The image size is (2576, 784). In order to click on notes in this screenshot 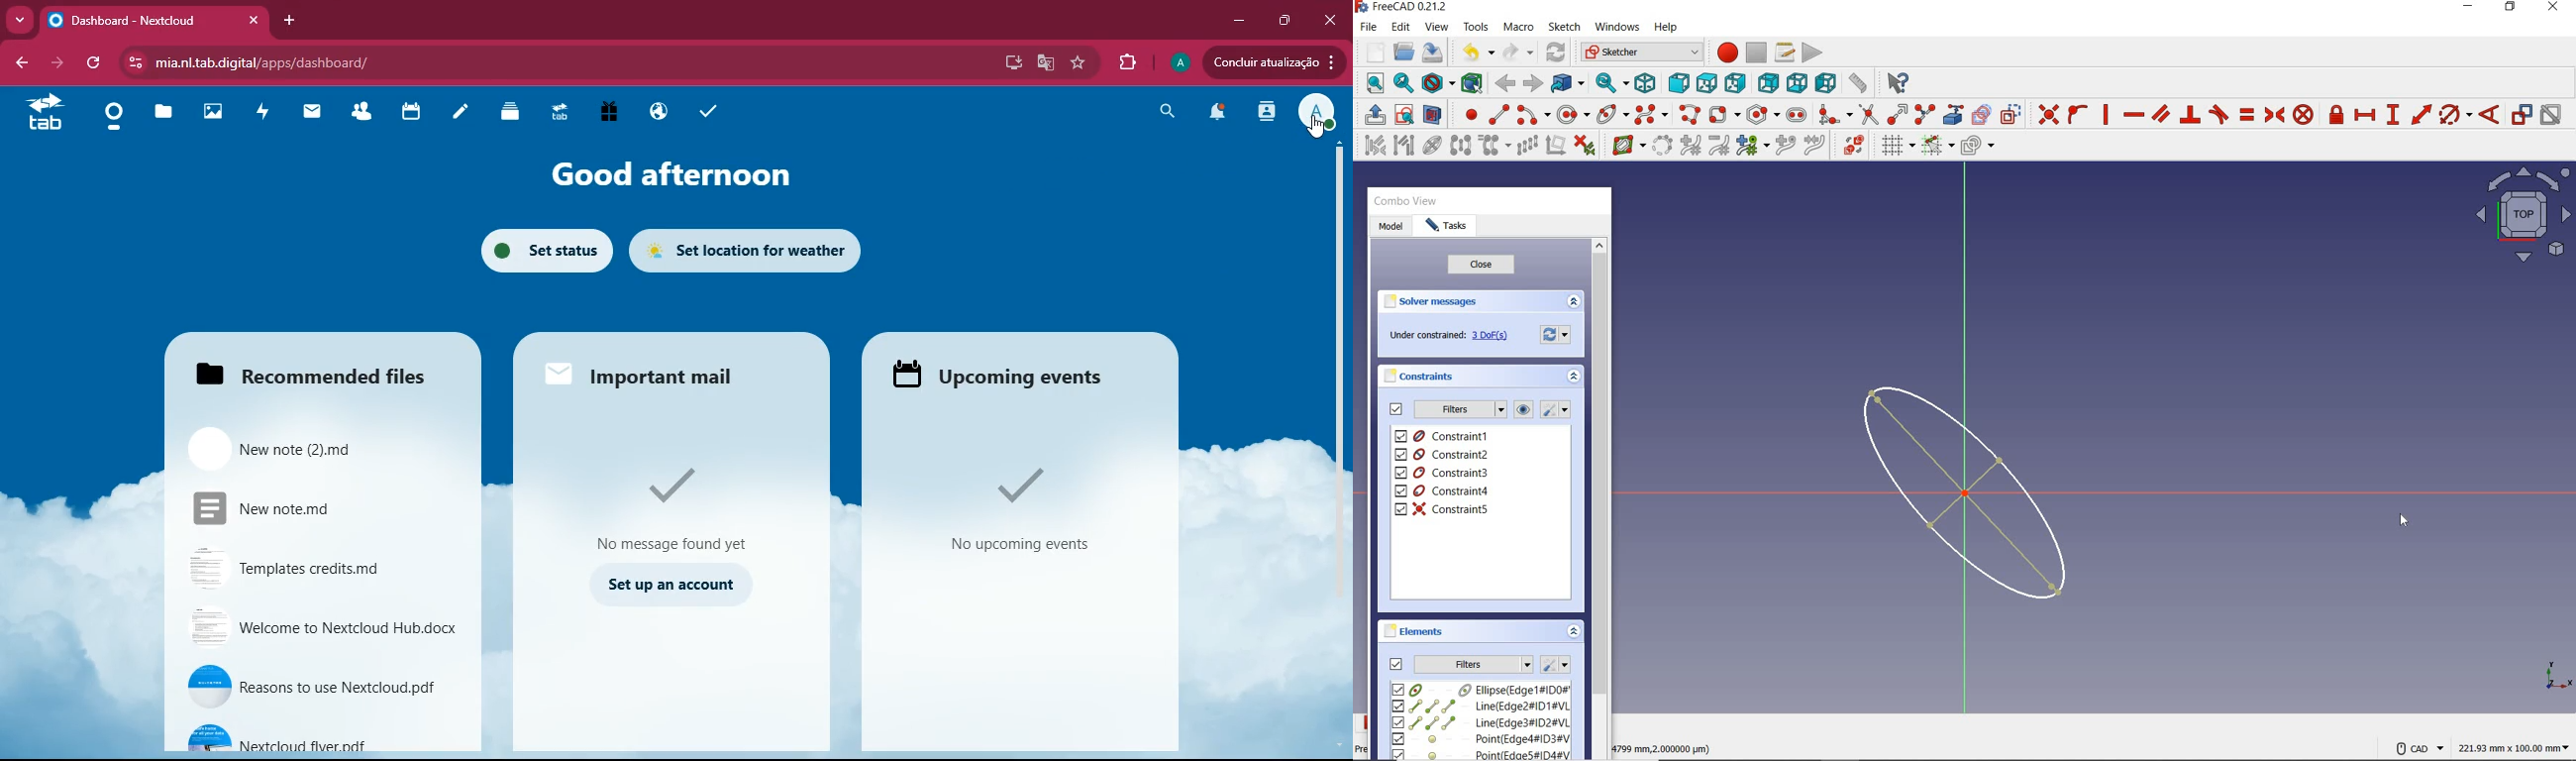, I will do `click(463, 111)`.